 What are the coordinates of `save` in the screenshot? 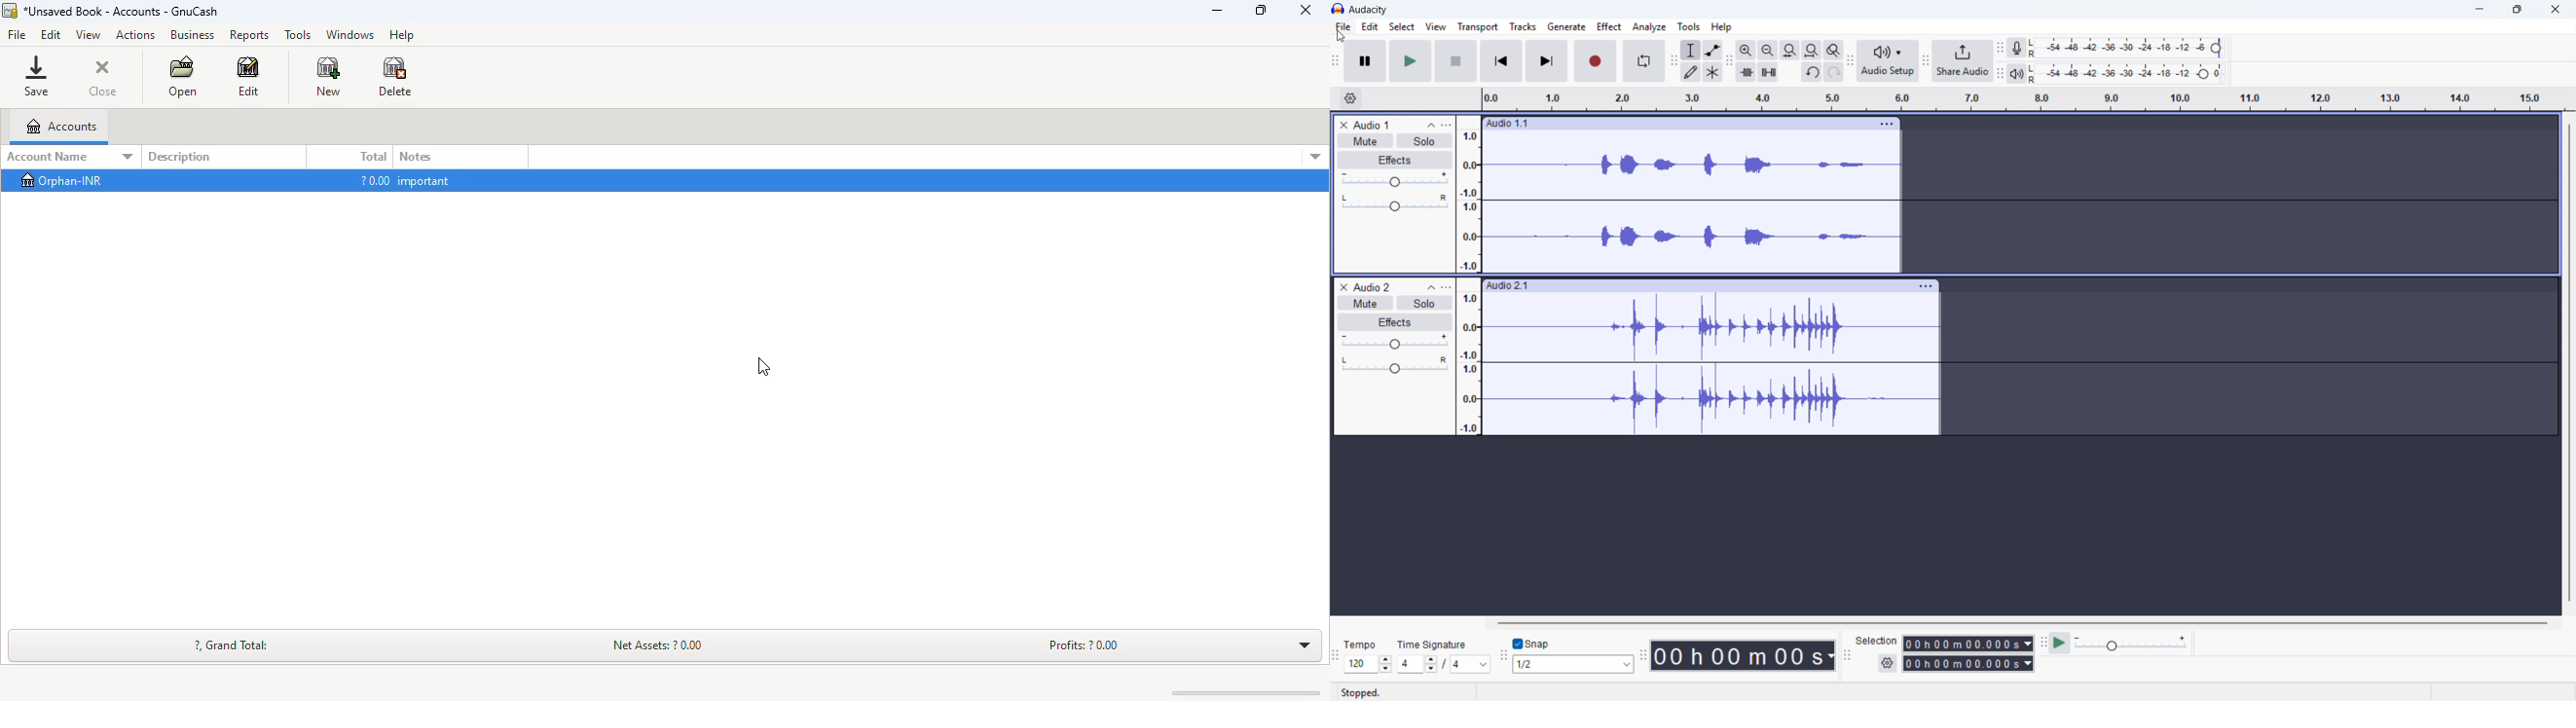 It's located at (37, 76).